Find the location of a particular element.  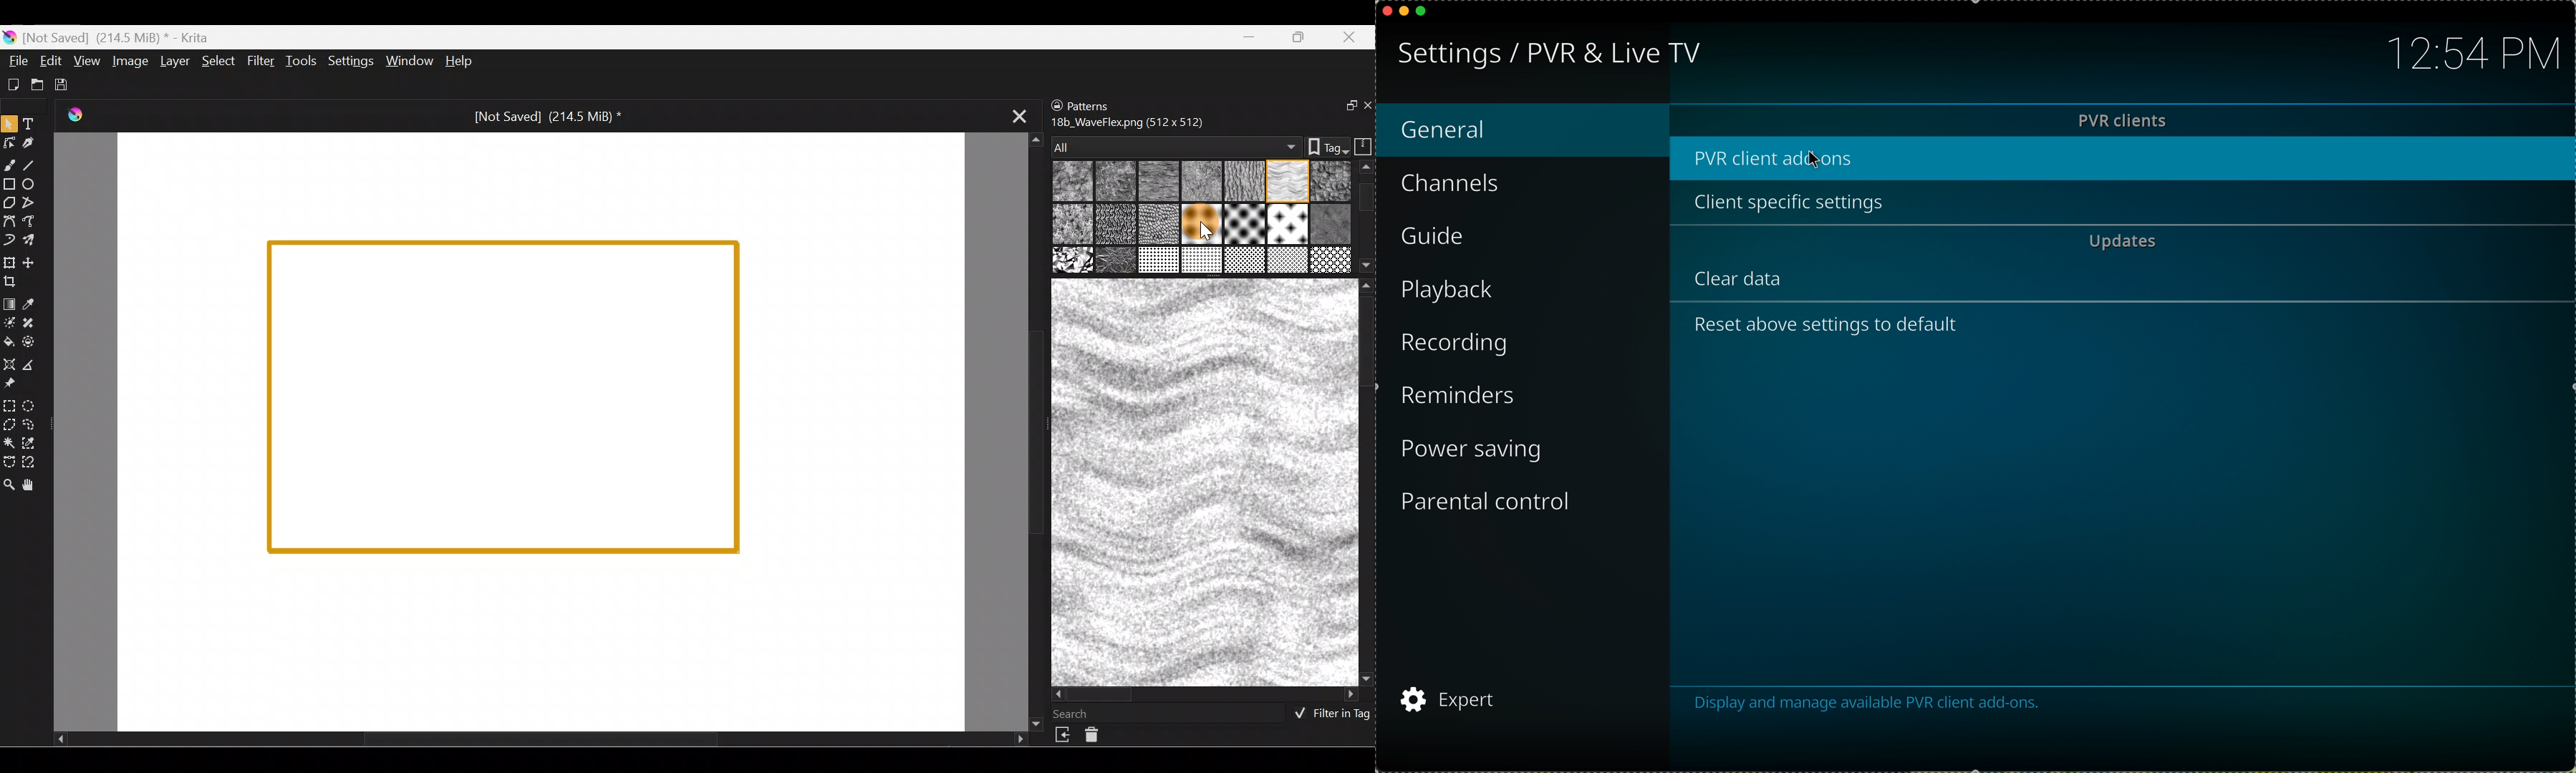

18b_WaveFlex.png (512 x 512) is located at coordinates (1131, 122).